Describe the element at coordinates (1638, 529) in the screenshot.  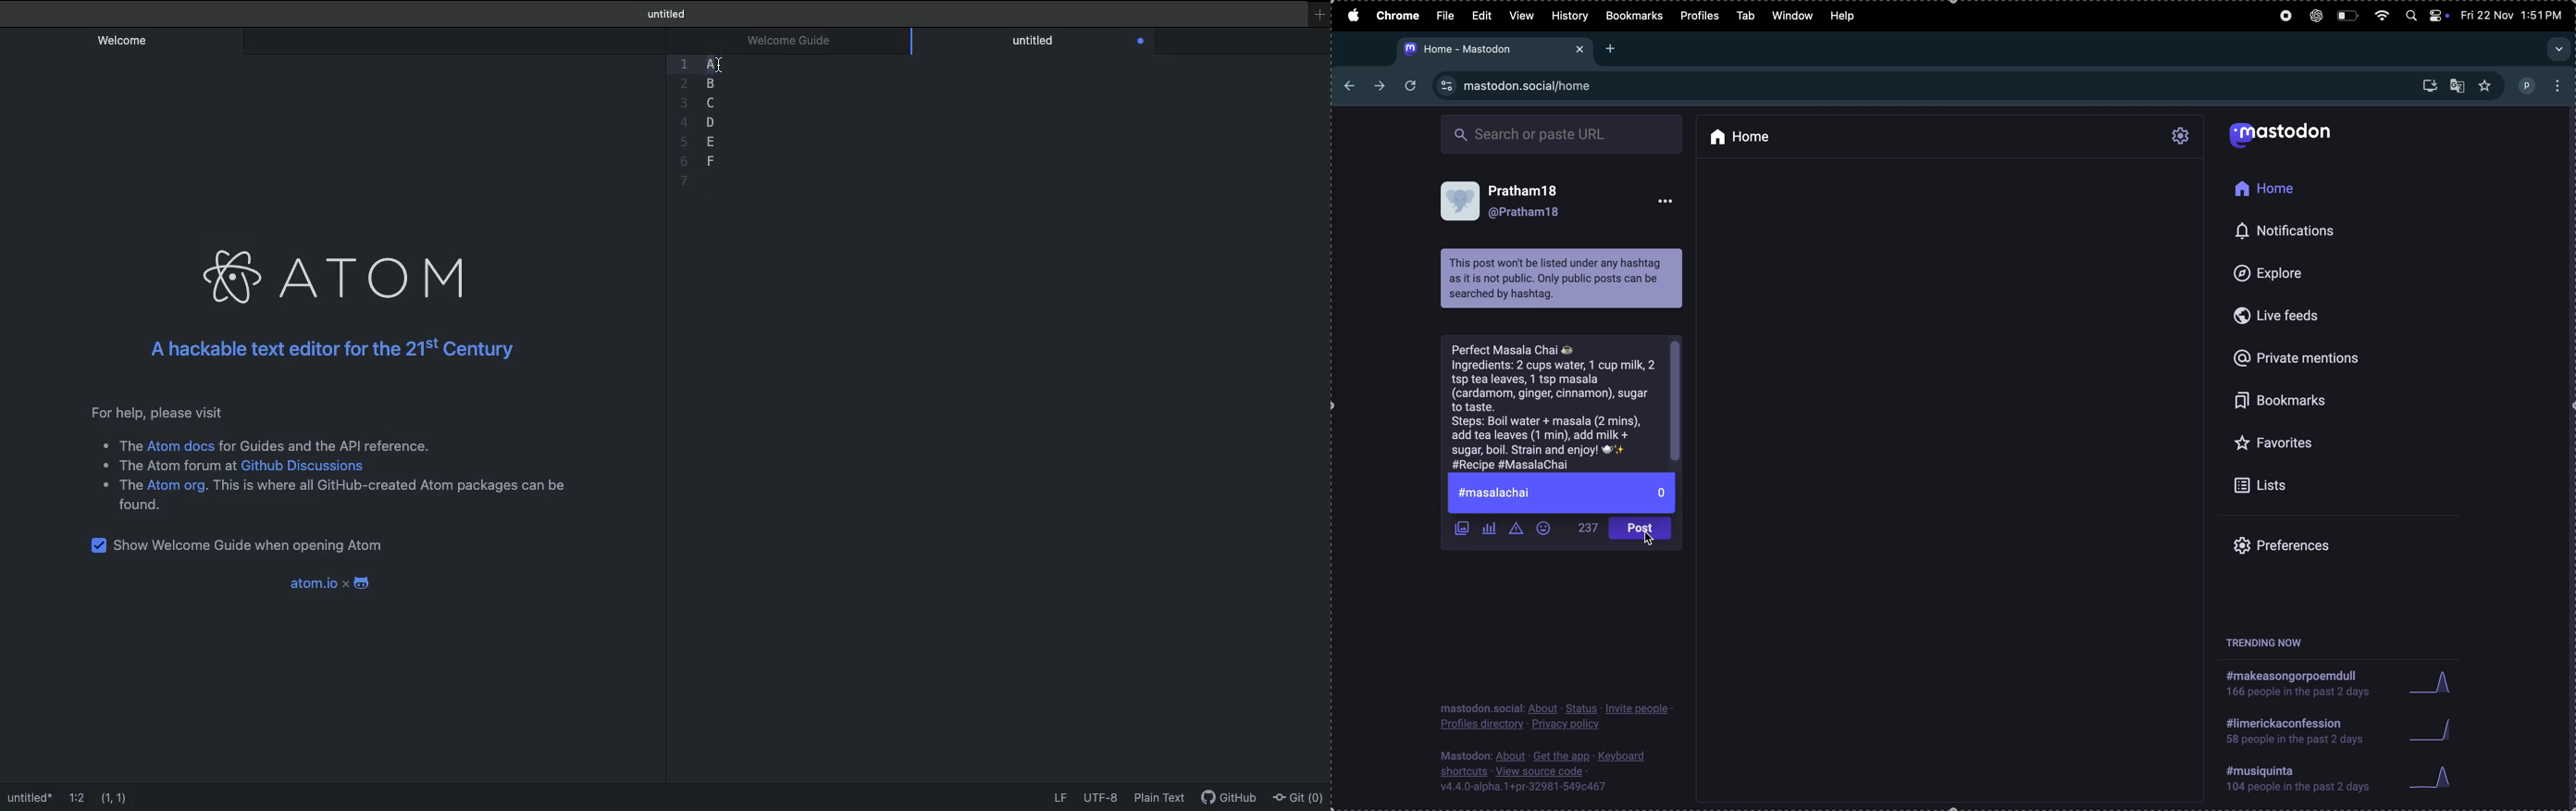
I see `post` at that location.